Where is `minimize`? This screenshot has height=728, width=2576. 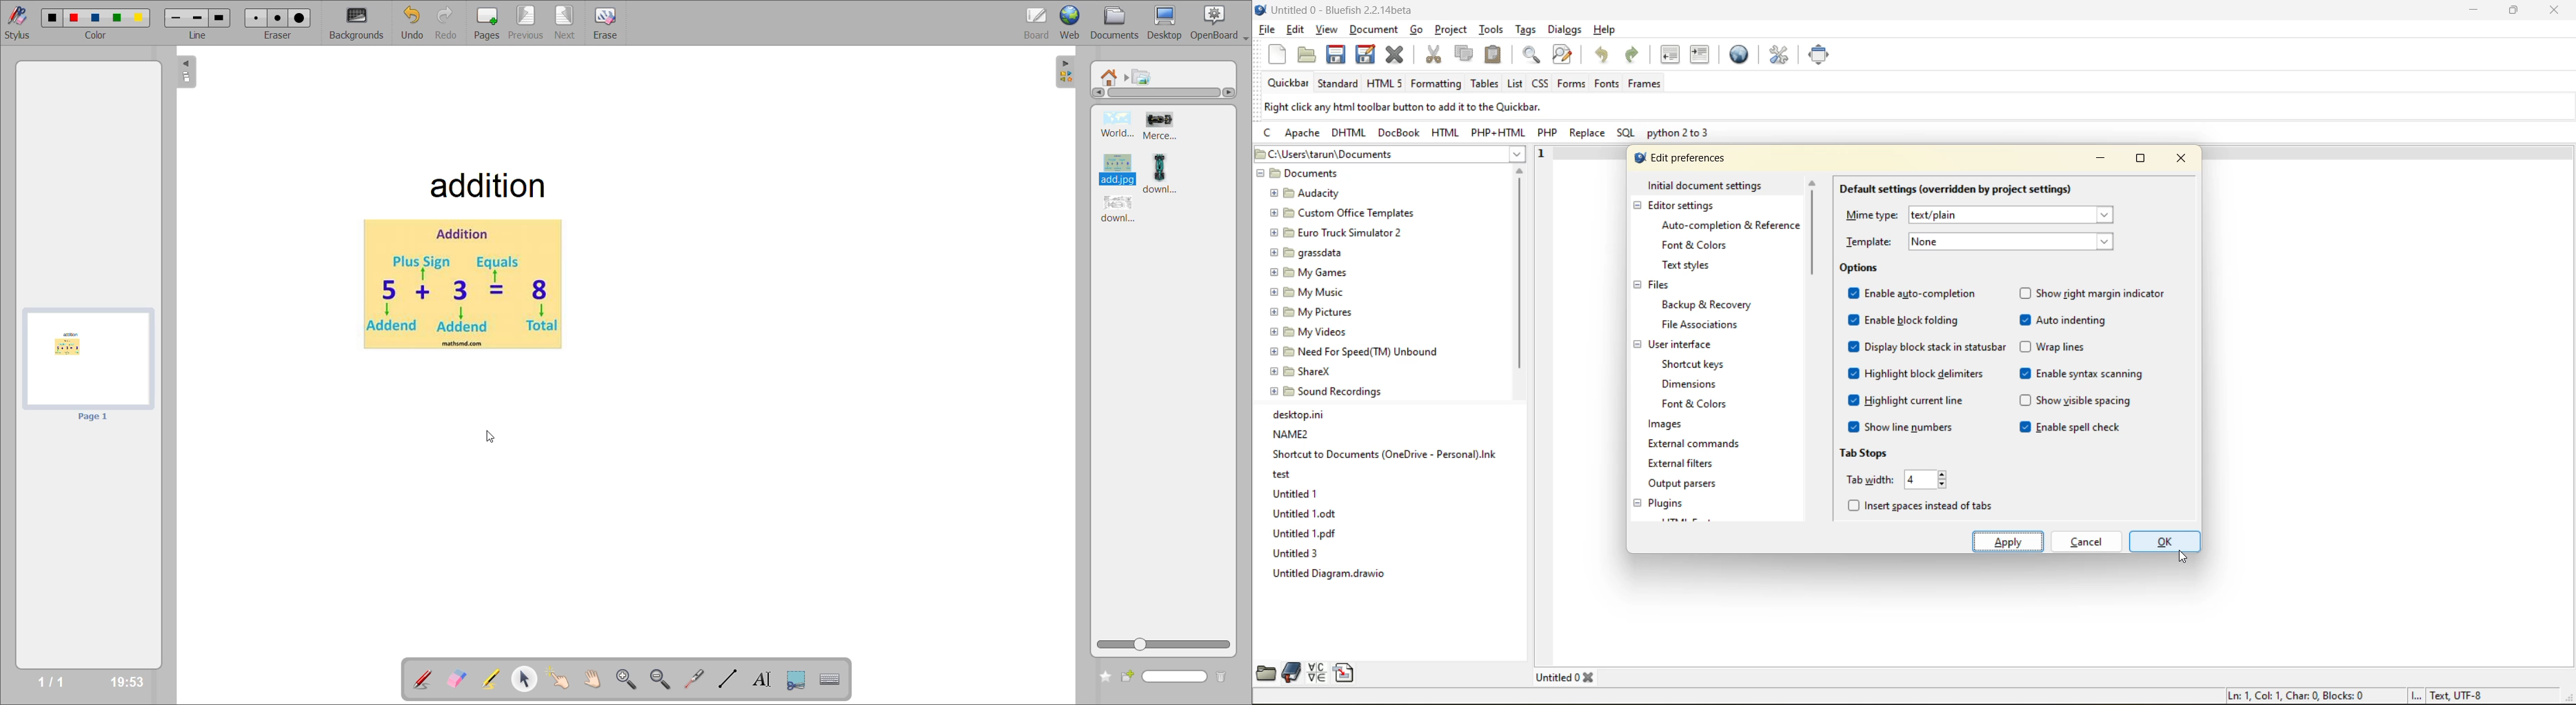 minimize is located at coordinates (2469, 11).